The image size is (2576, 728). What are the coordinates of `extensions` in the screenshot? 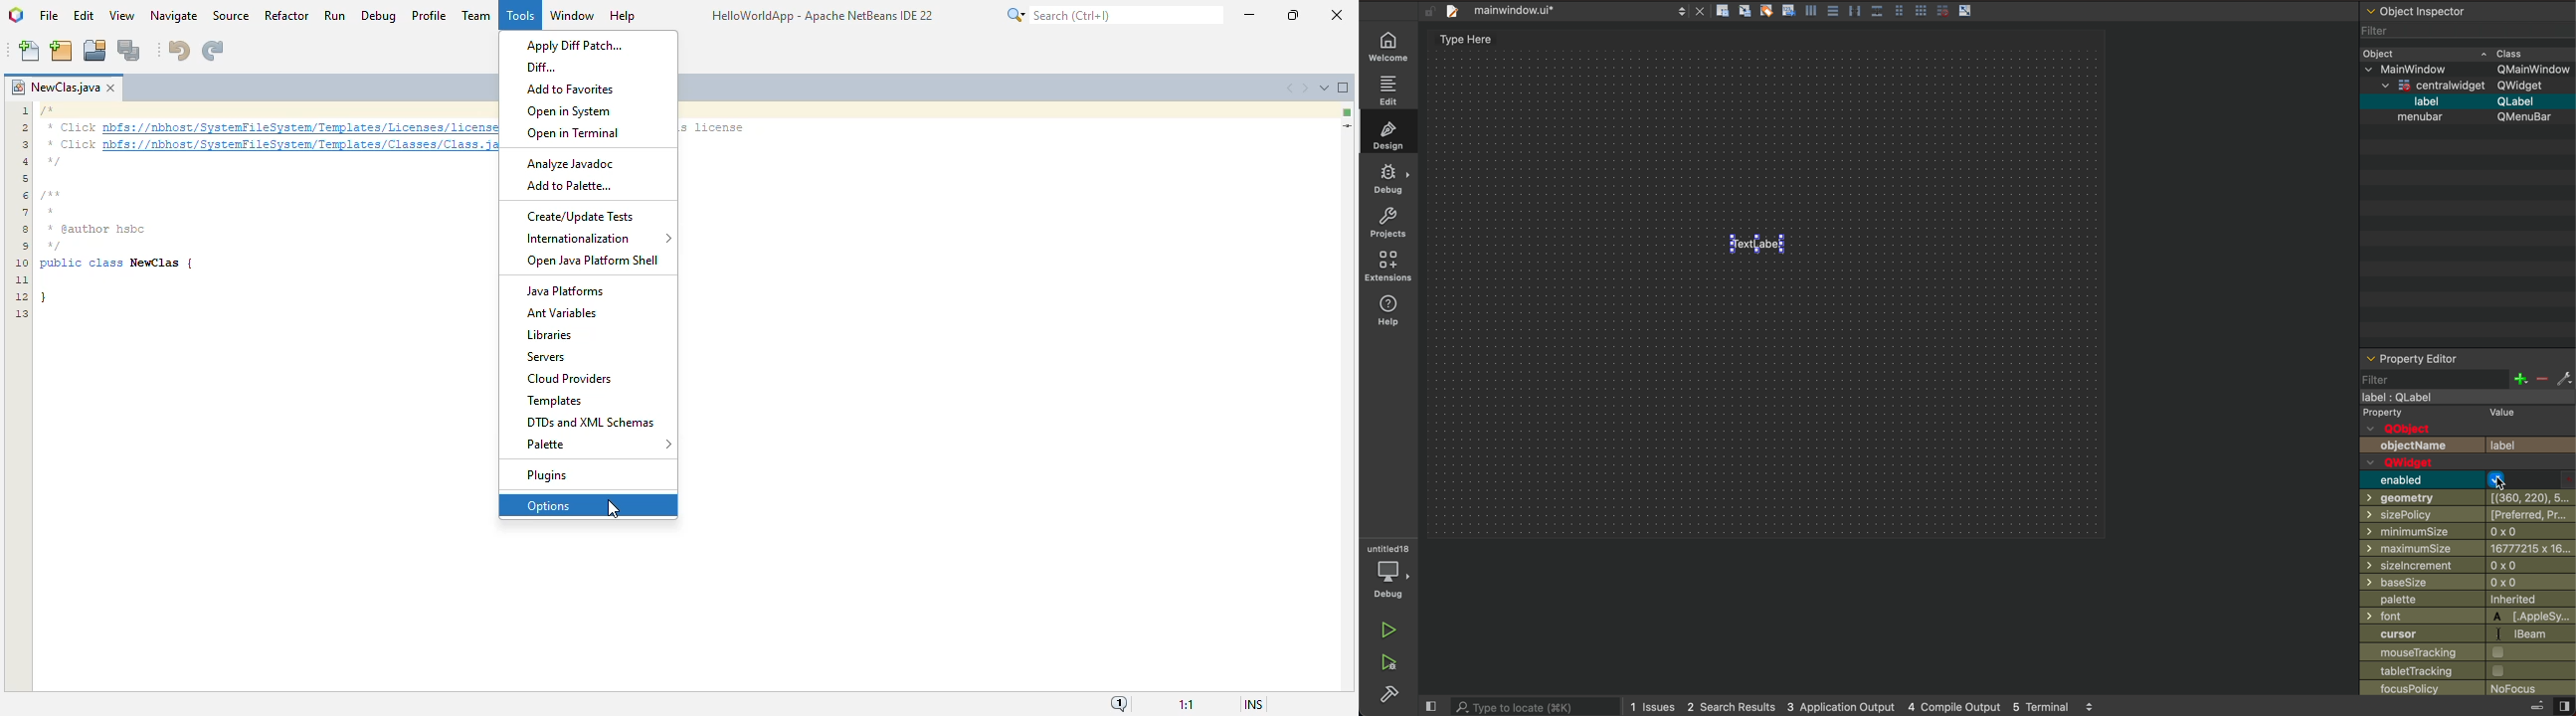 It's located at (1388, 266).